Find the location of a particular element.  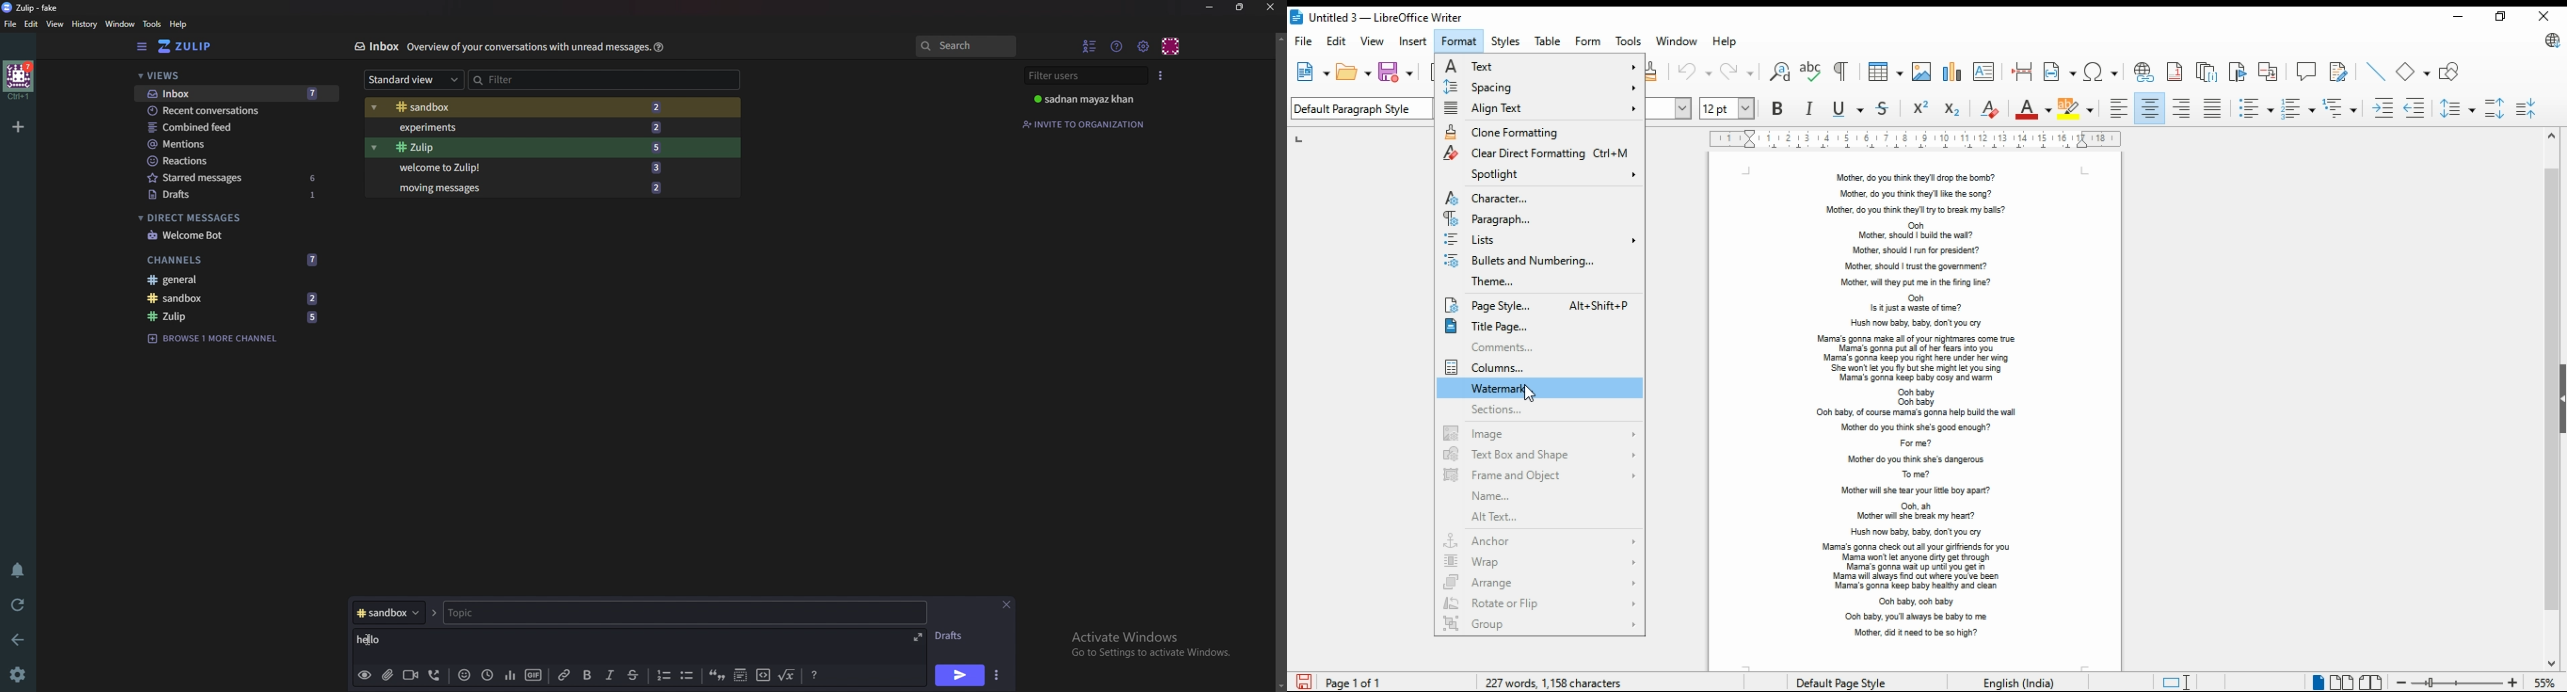

styles is located at coordinates (1508, 41).